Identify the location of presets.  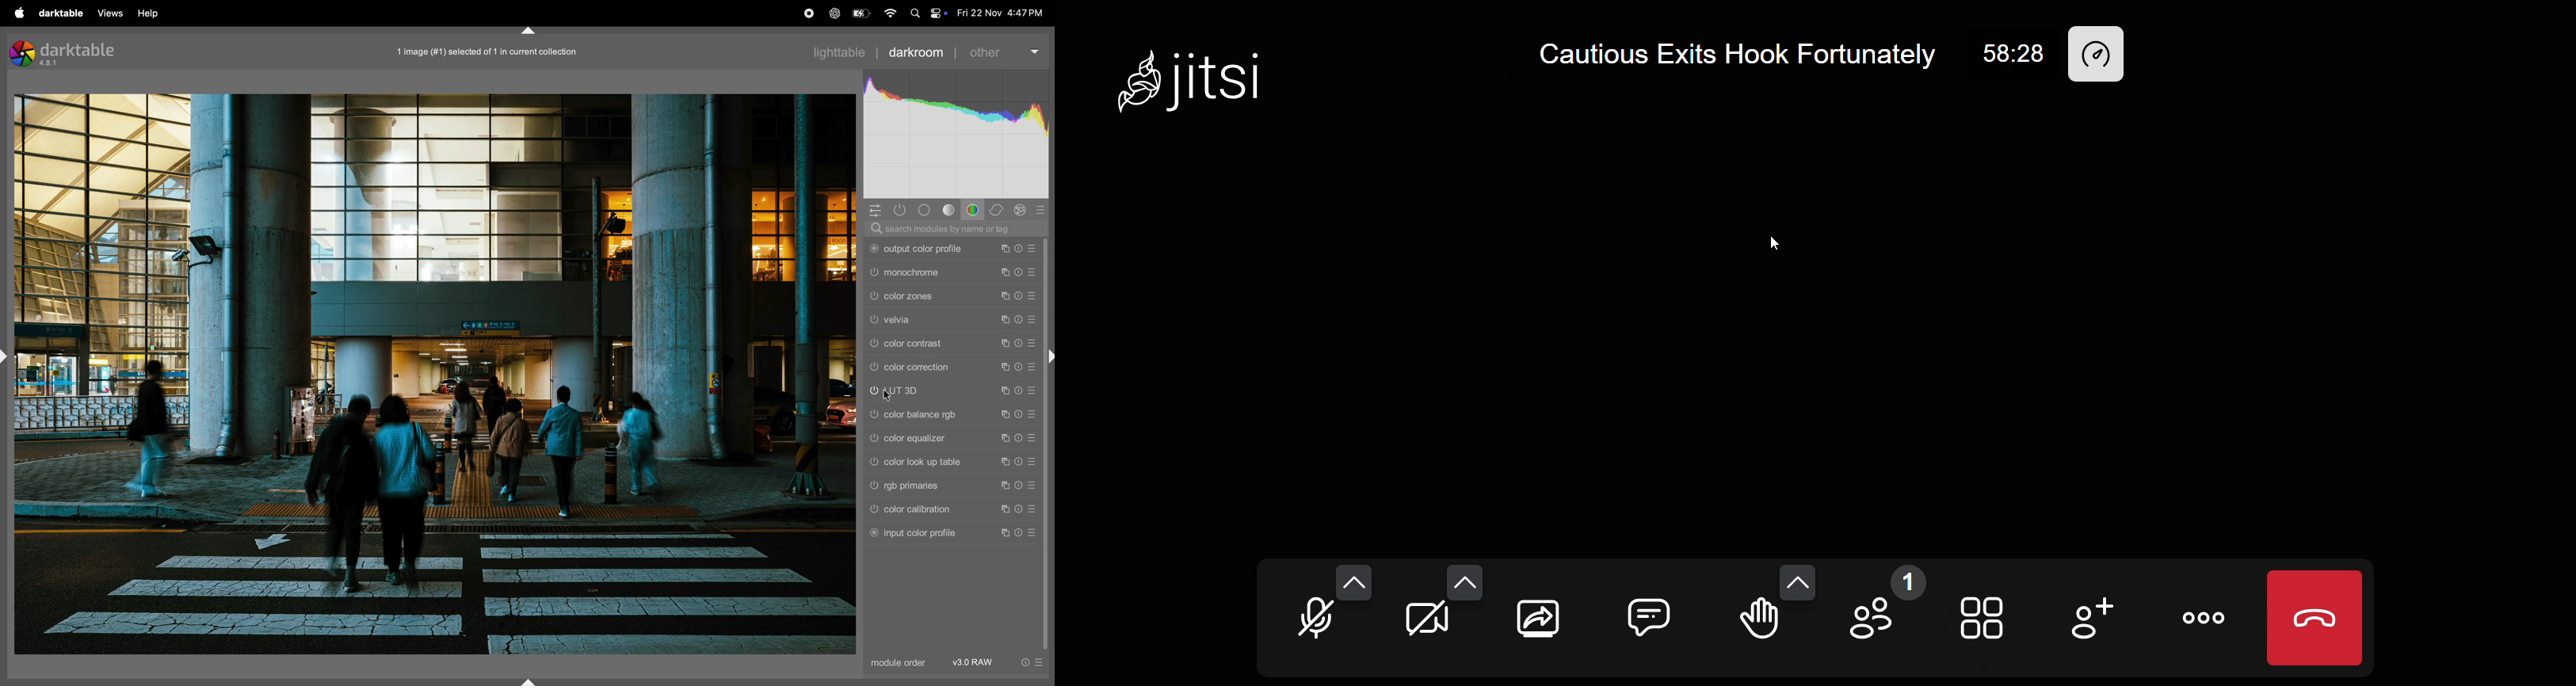
(1031, 485).